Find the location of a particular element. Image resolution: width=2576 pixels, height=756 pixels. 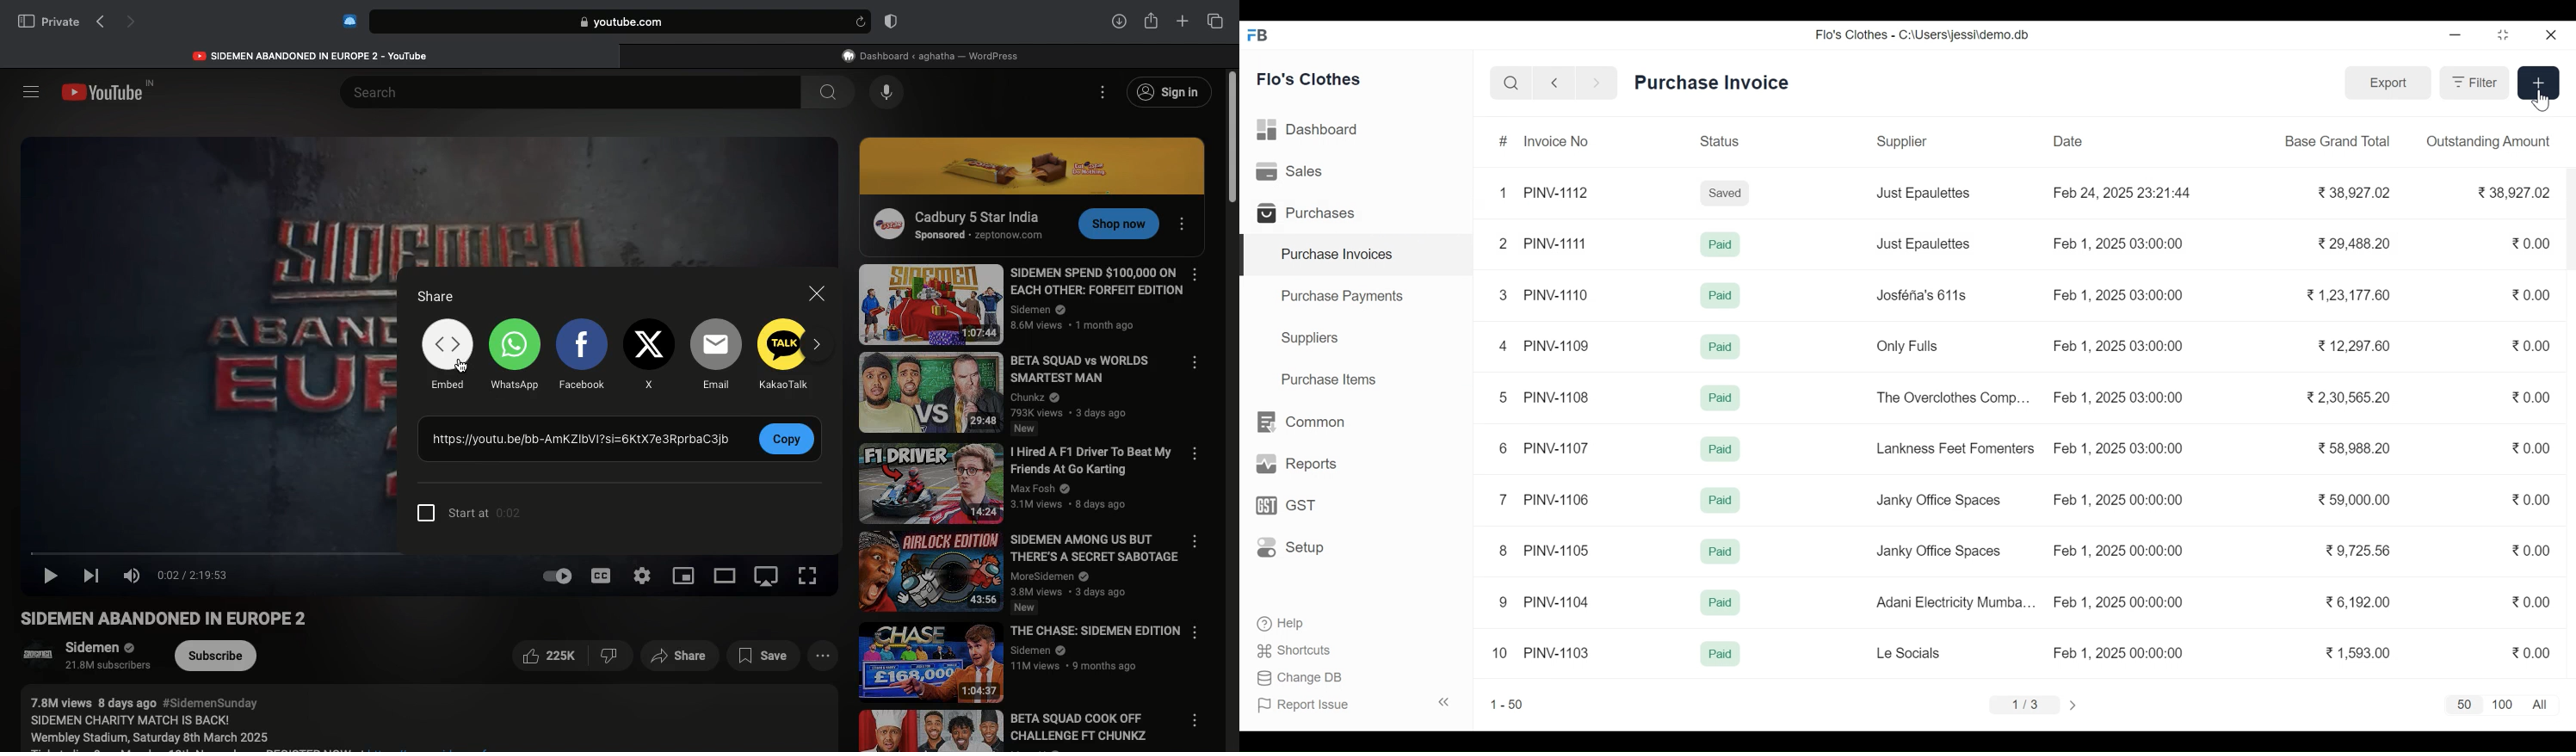

Subtitles is located at coordinates (602, 576).